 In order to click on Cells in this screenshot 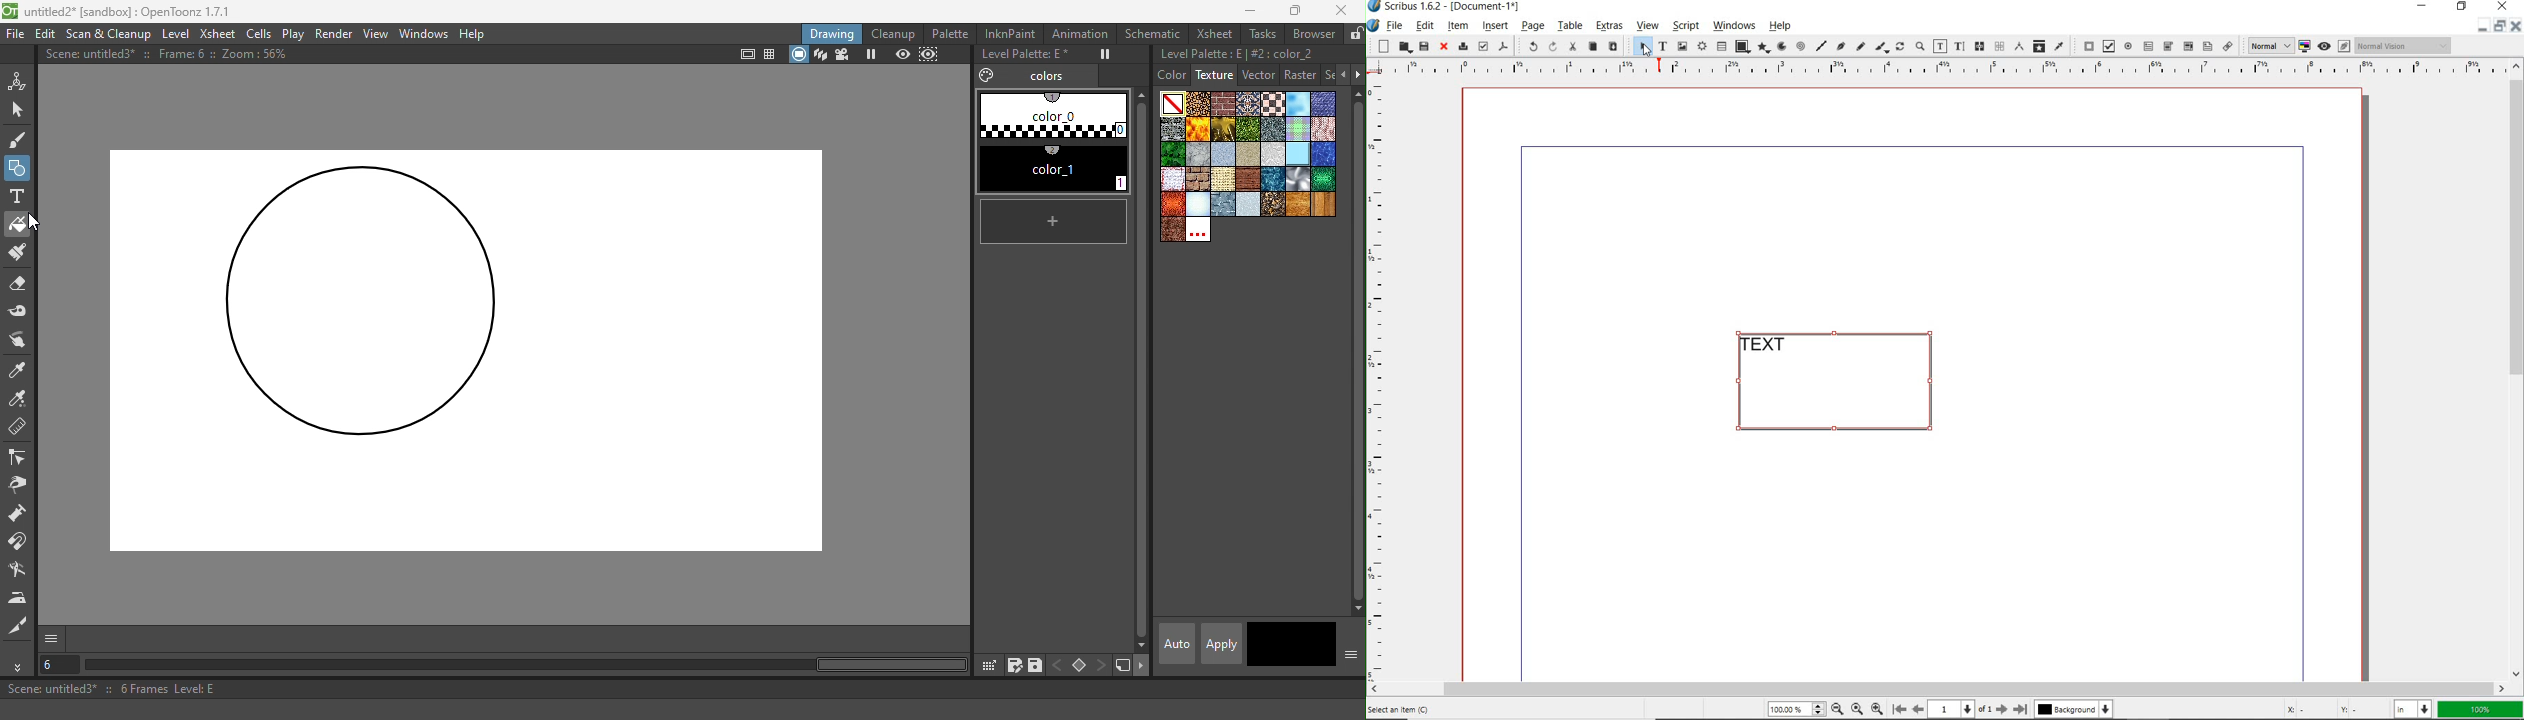, I will do `click(258, 34)`.